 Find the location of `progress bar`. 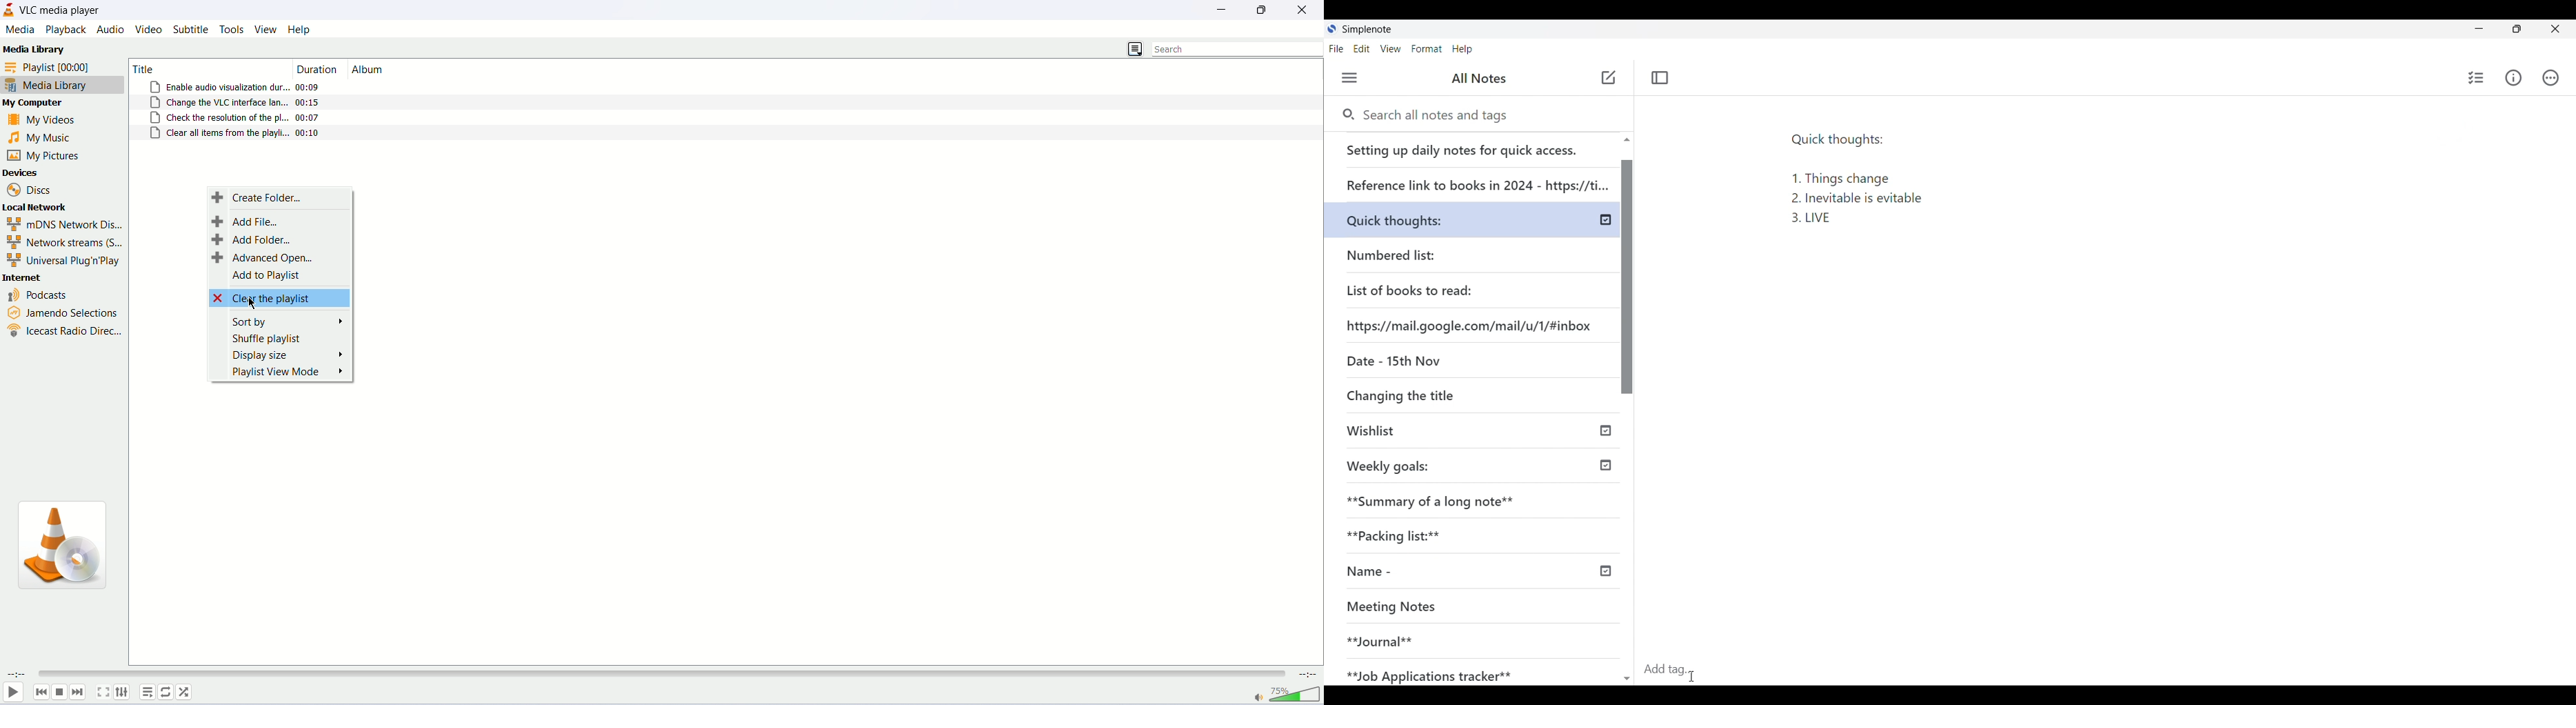

progress bar is located at coordinates (662, 674).